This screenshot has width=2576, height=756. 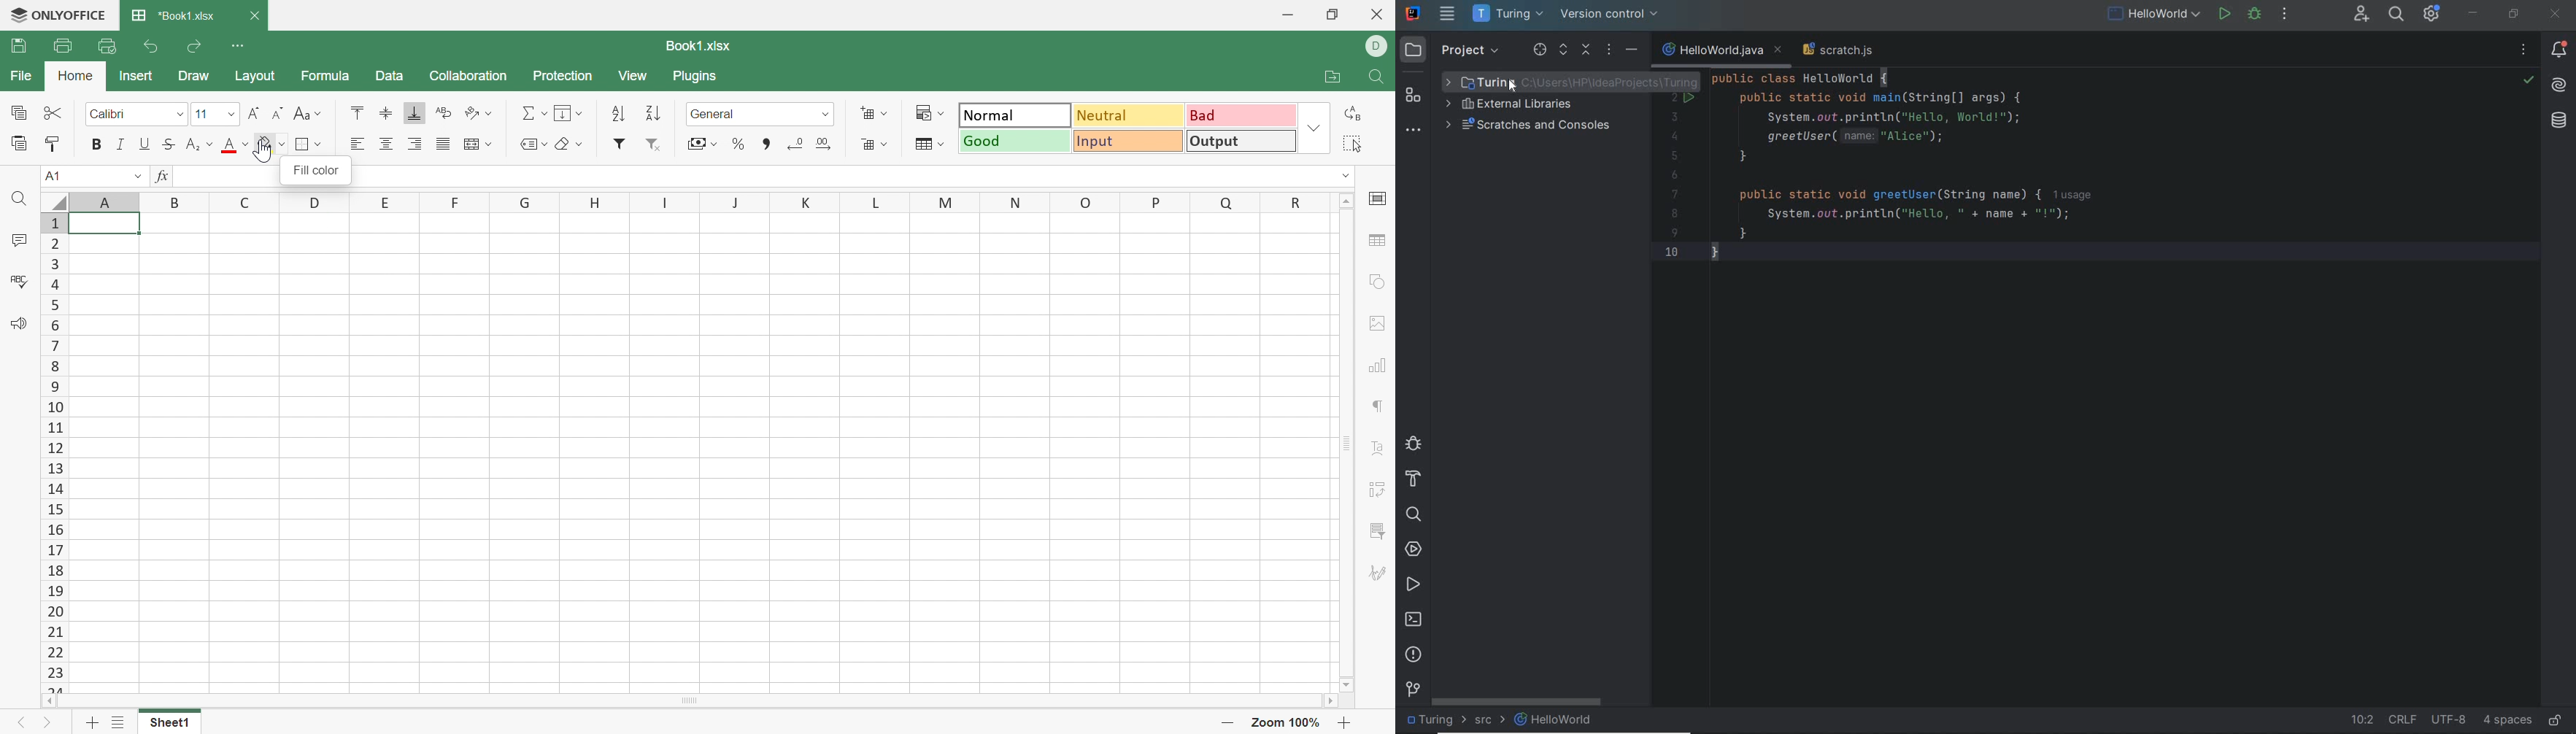 I want to click on Merge and center, so click(x=477, y=144).